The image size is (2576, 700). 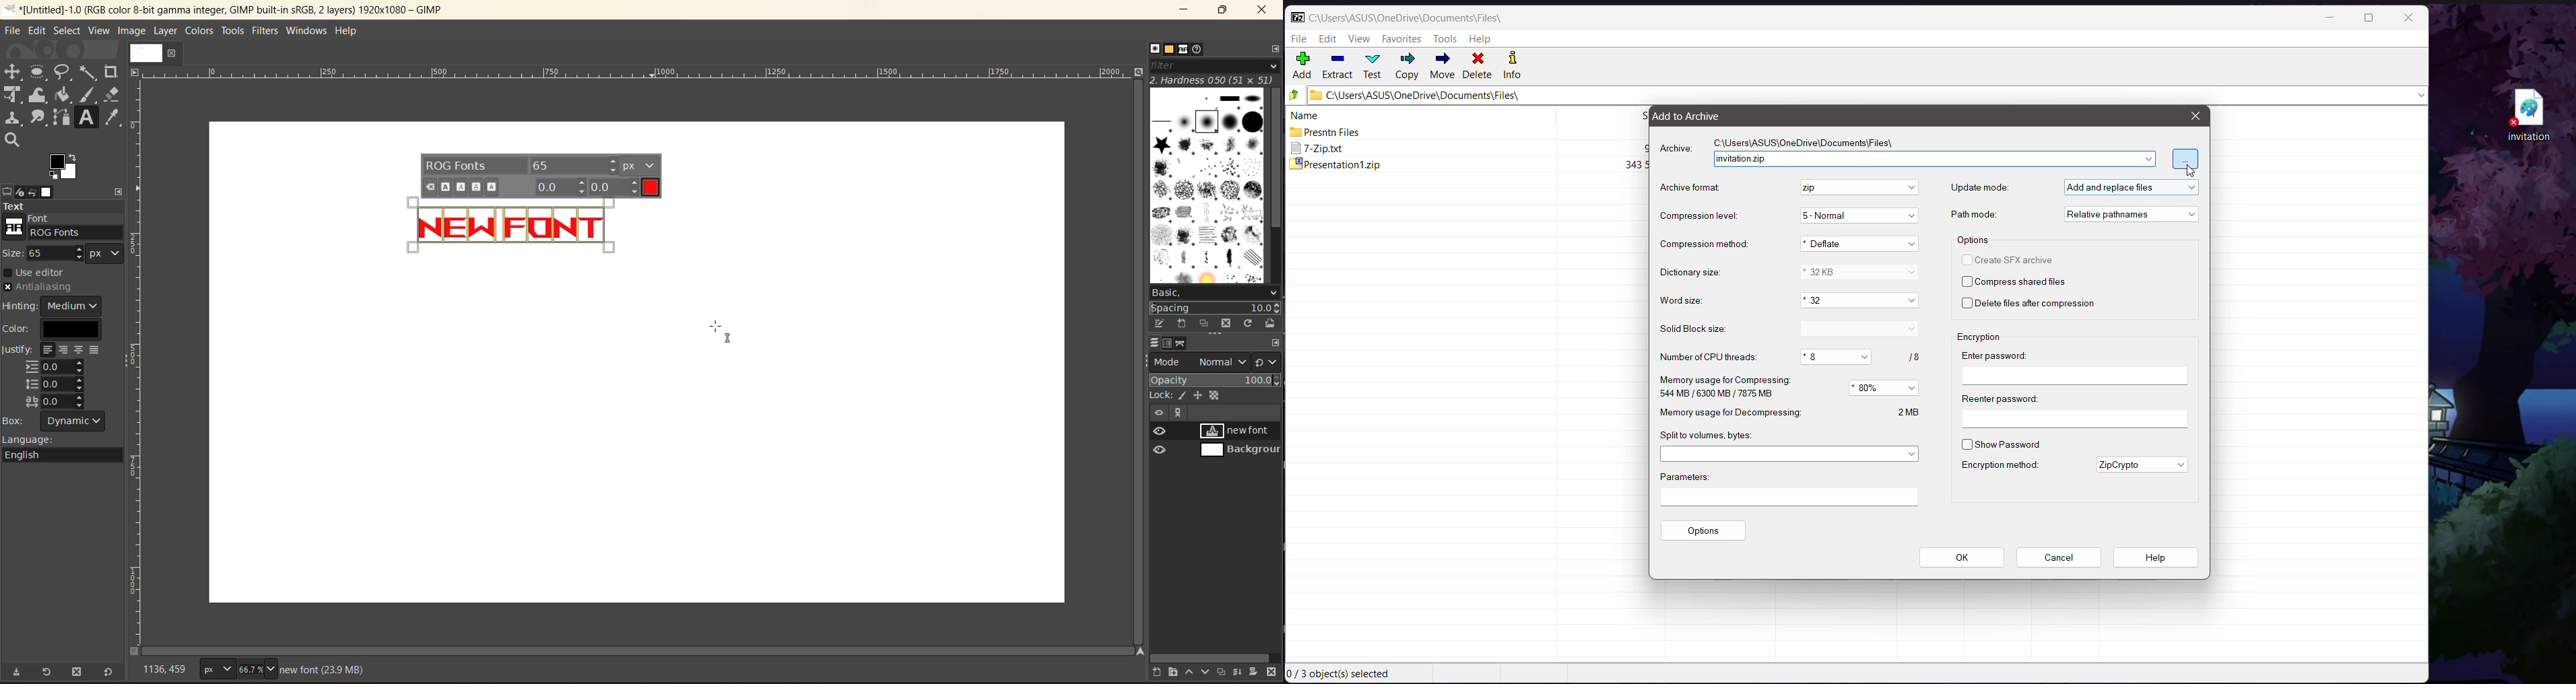 I want to click on Parameters, so click(x=1793, y=487).